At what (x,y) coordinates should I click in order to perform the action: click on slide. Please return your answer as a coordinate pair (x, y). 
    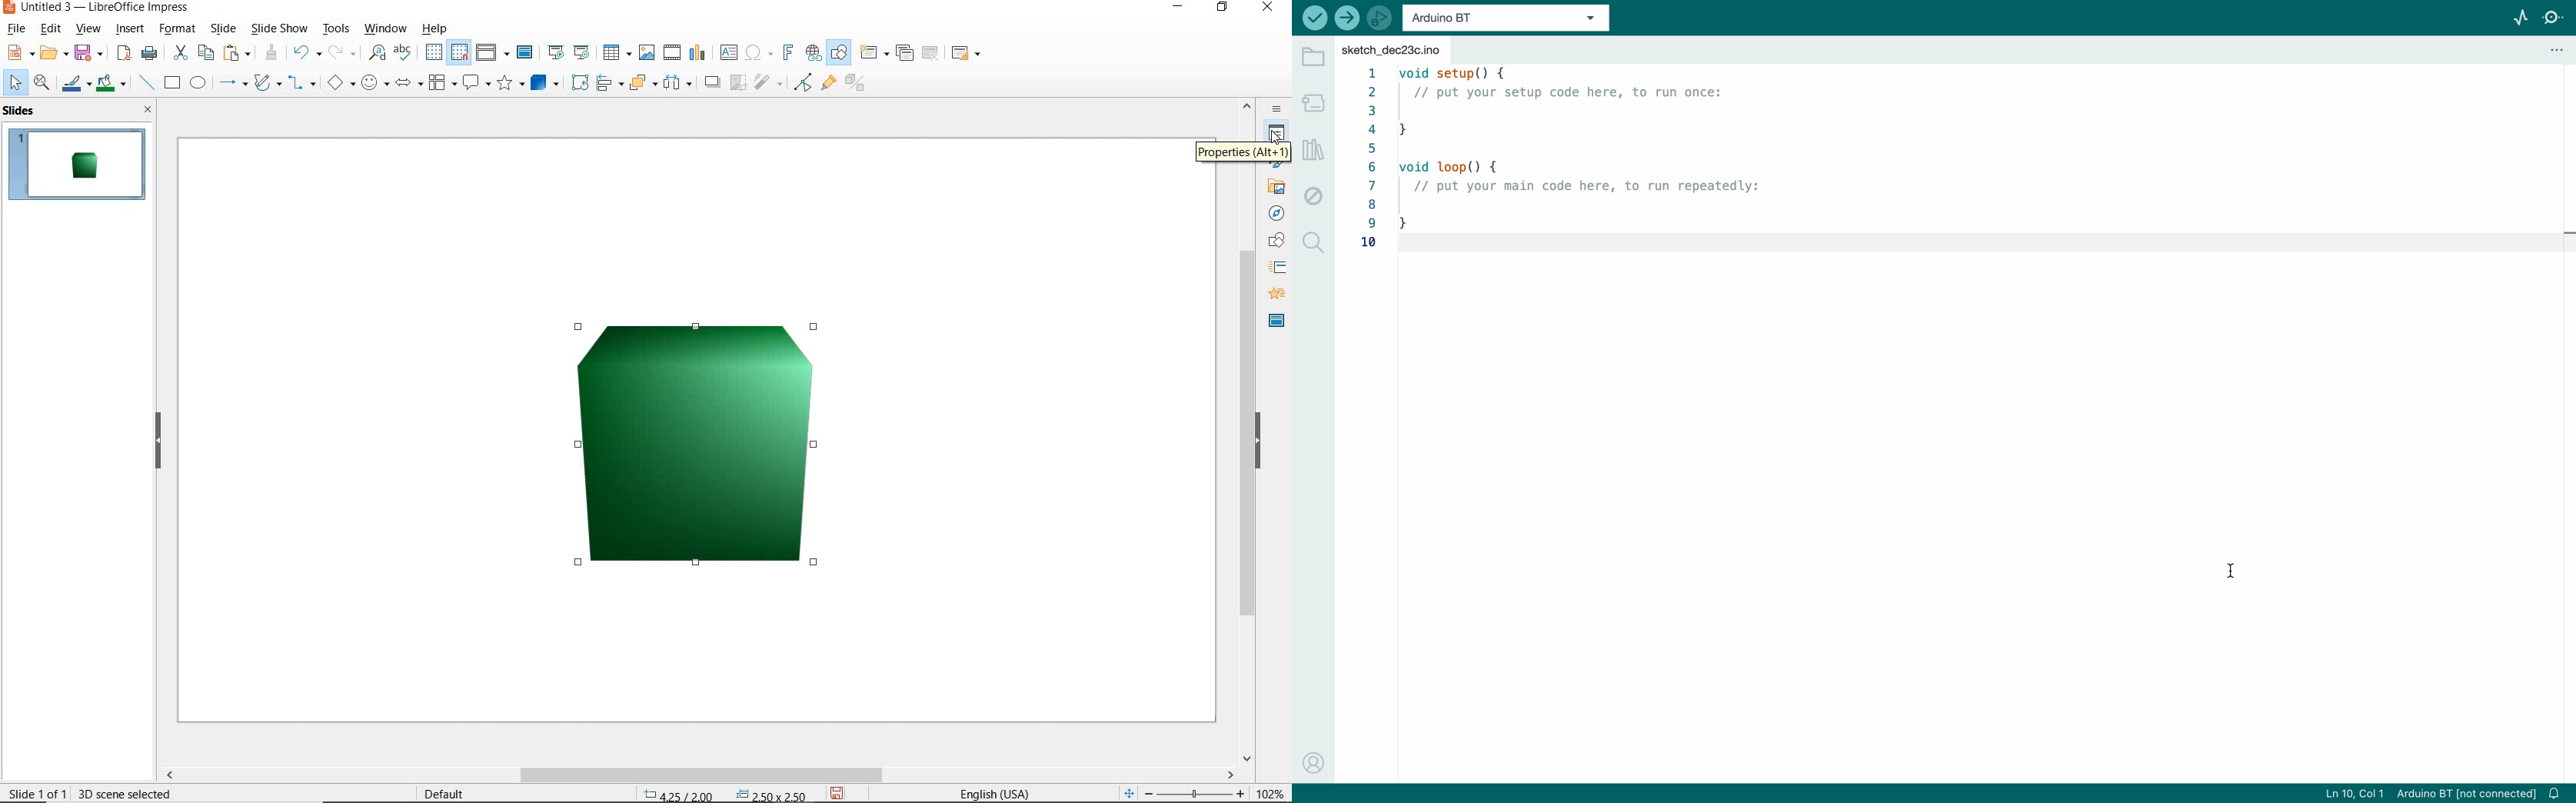
    Looking at the image, I should click on (221, 28).